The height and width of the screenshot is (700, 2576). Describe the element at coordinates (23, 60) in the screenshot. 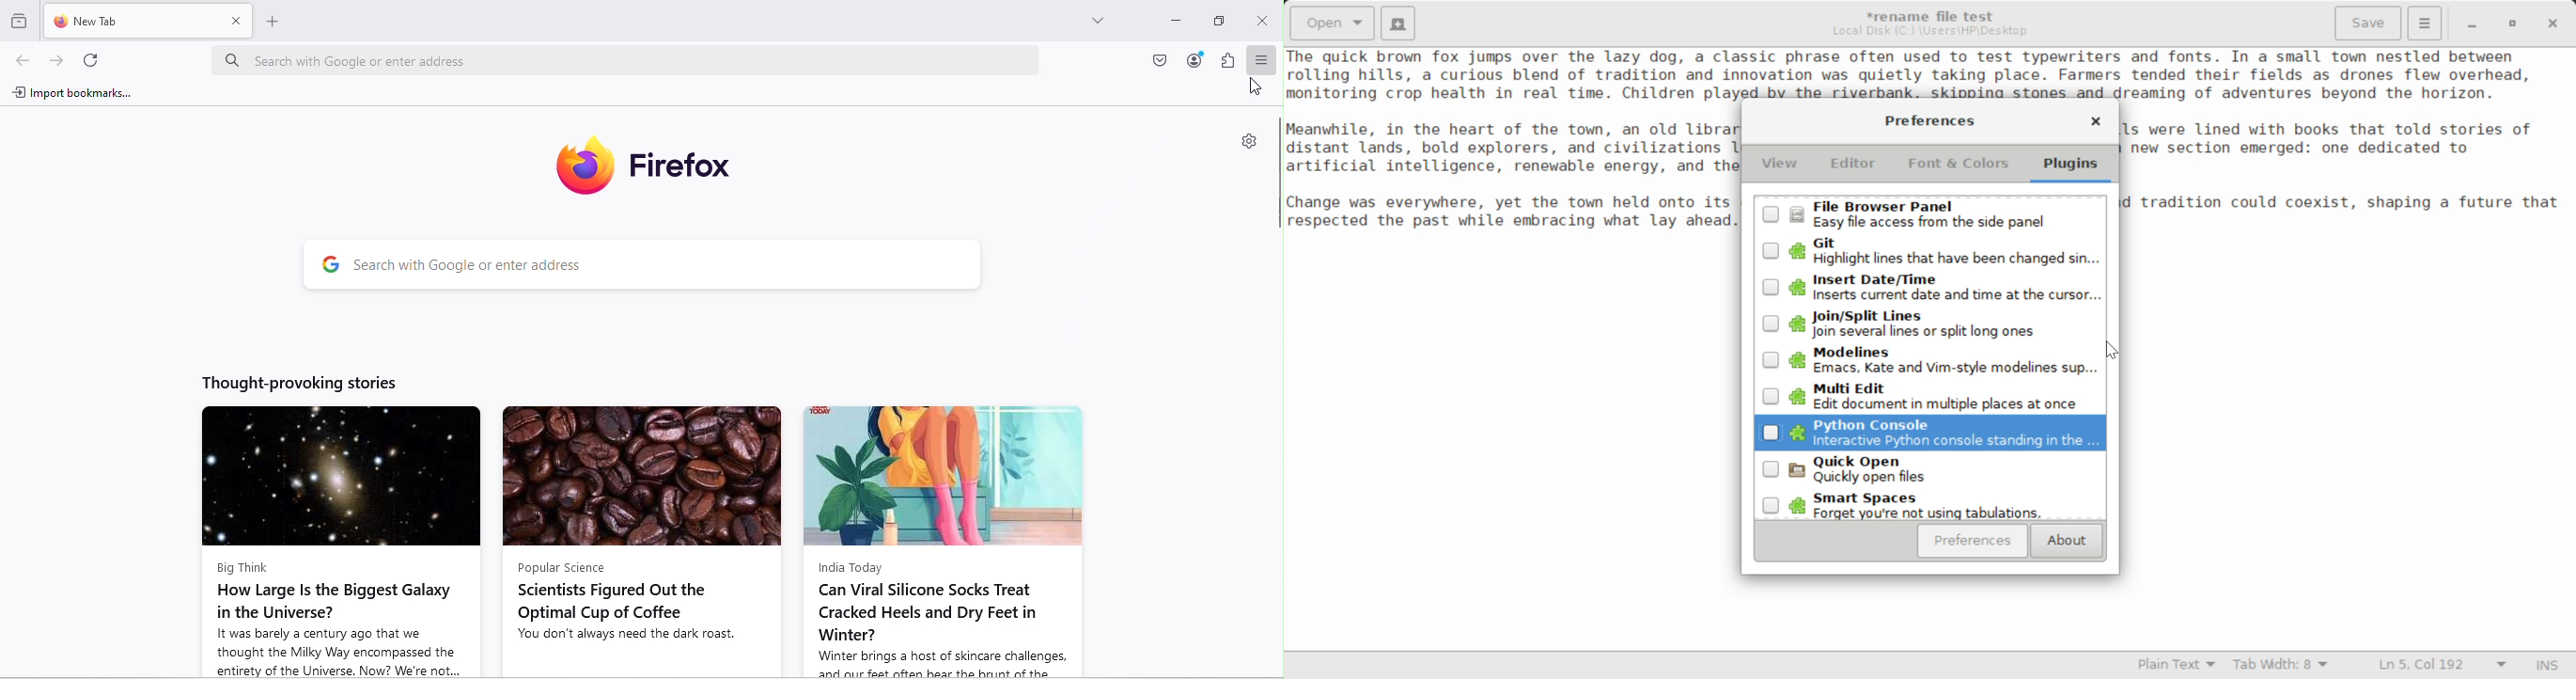

I see `Go back one page` at that location.